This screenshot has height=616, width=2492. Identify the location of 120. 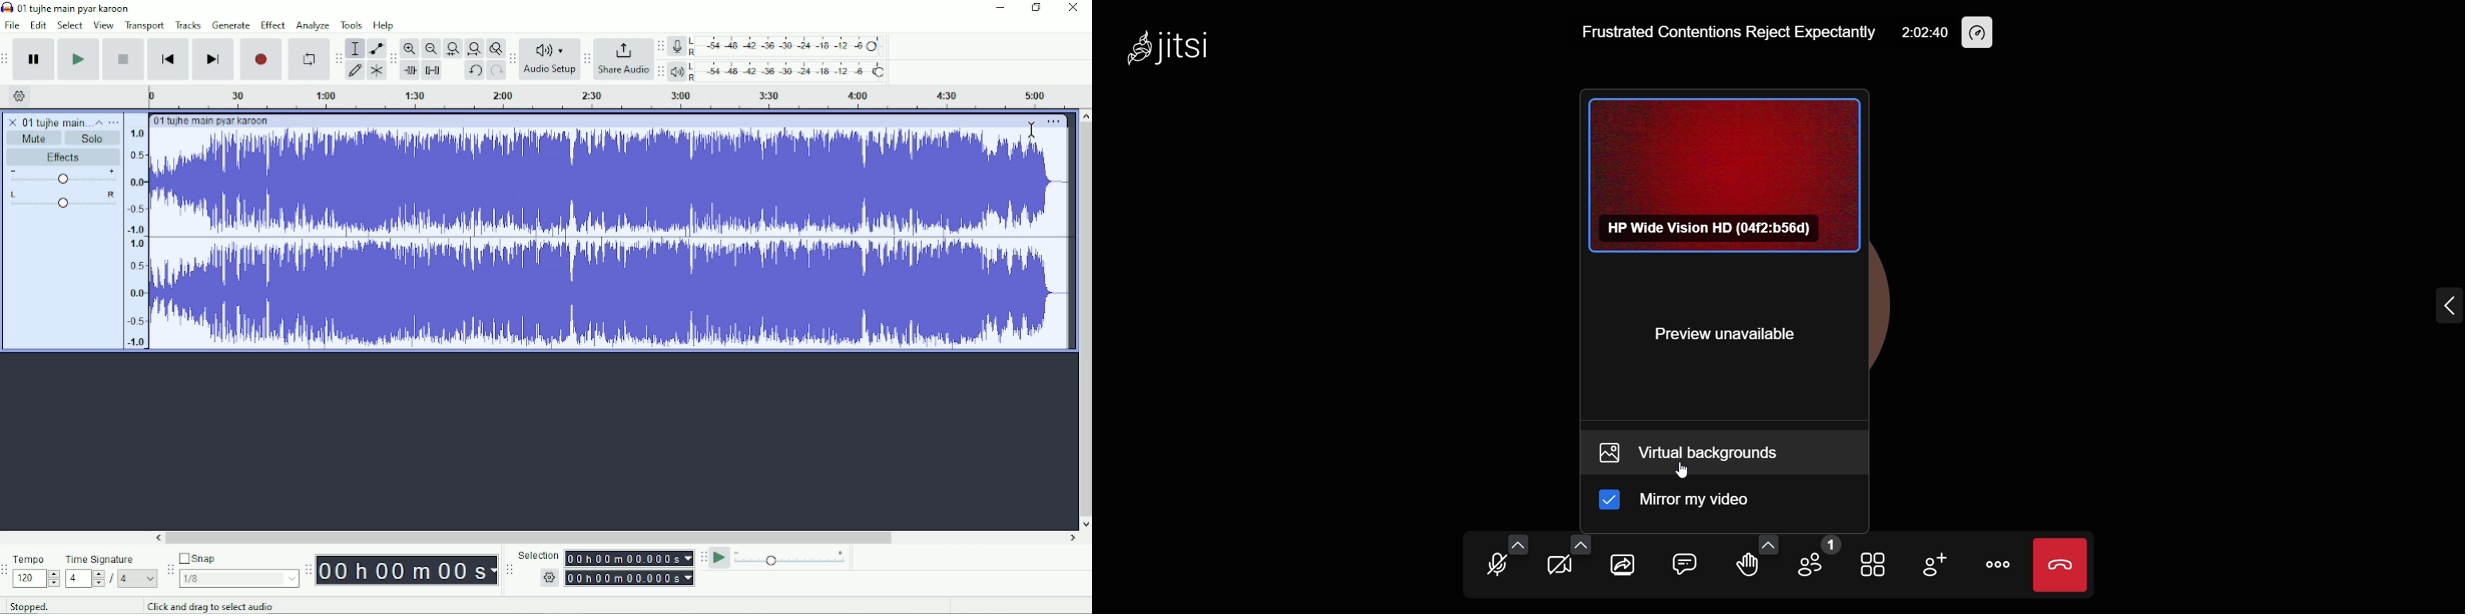
(37, 578).